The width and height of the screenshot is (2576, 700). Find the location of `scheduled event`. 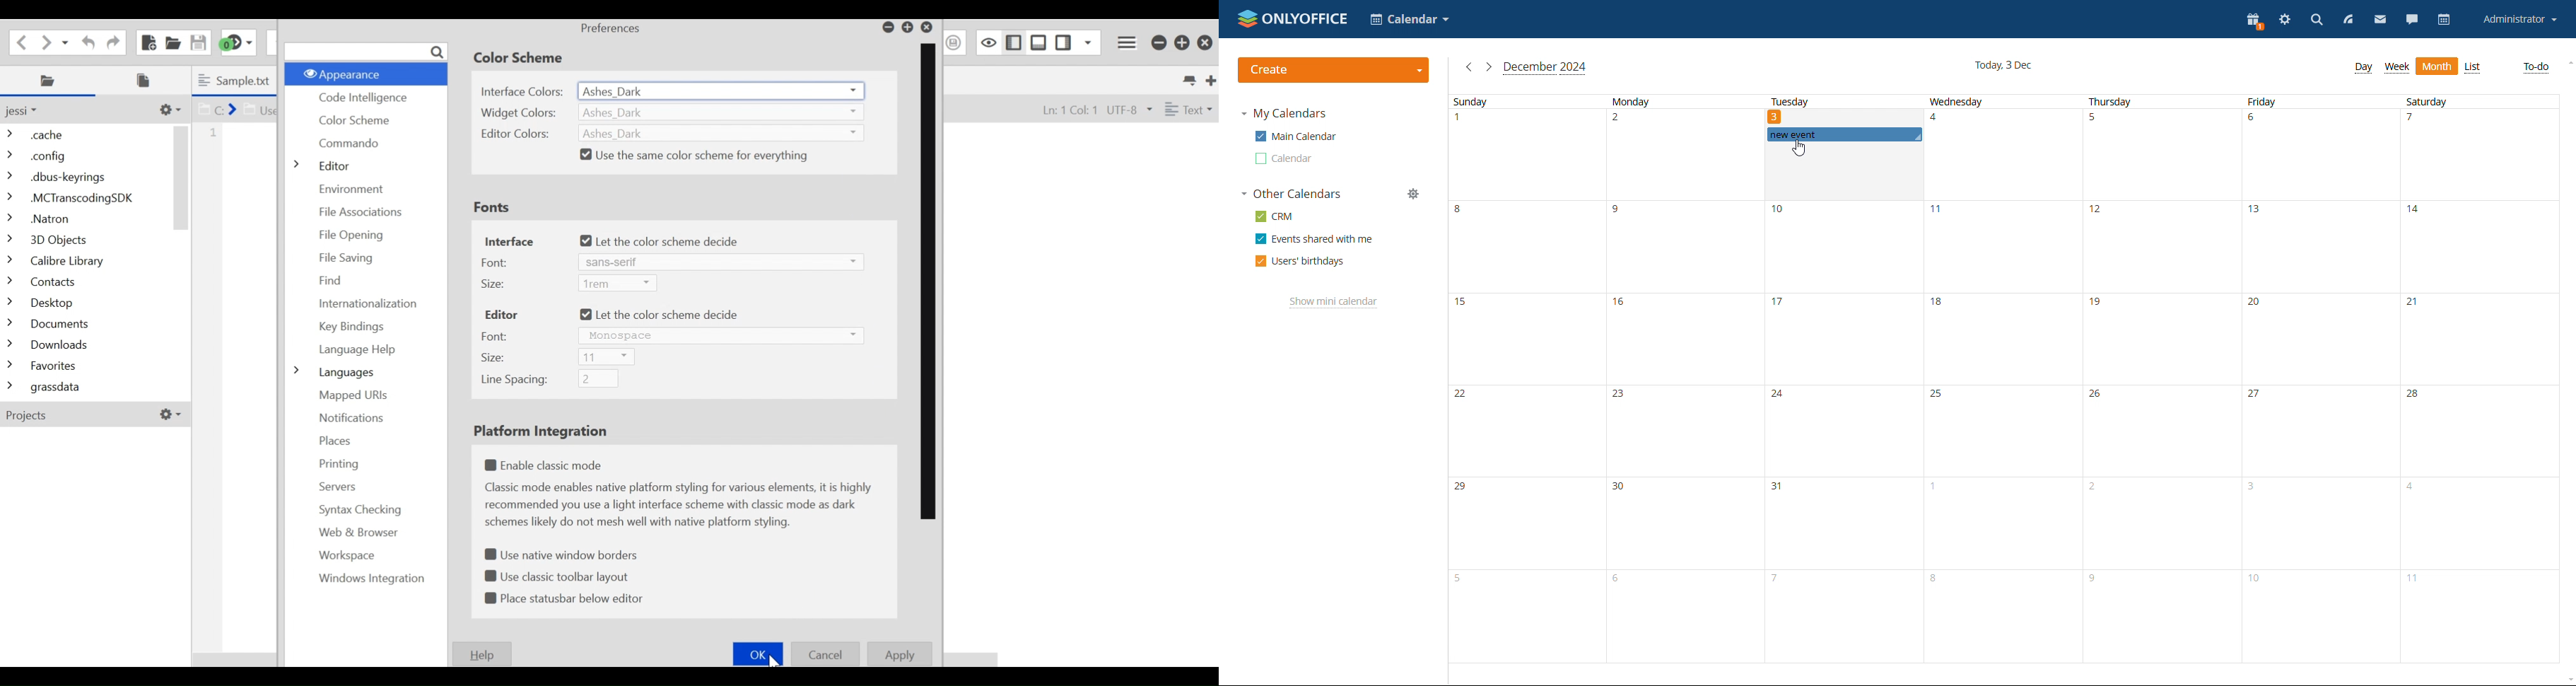

scheduled event is located at coordinates (1844, 134).